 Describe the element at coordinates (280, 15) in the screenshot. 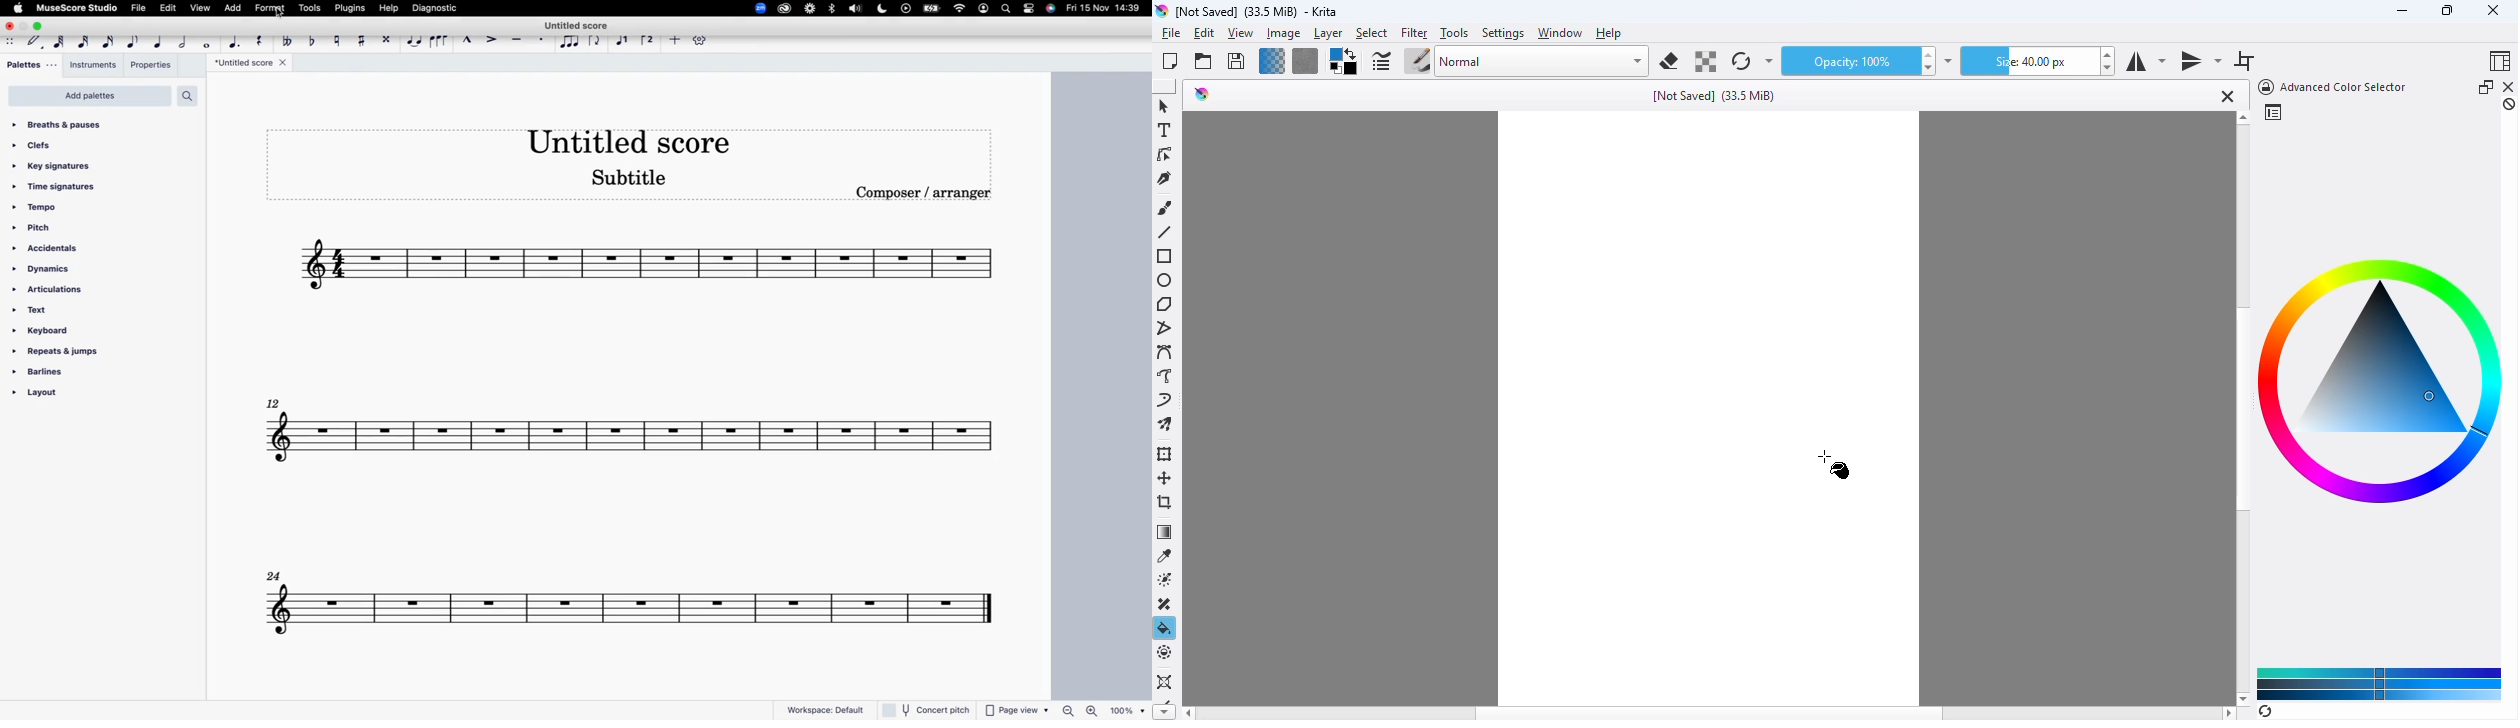

I see `Cursor` at that location.